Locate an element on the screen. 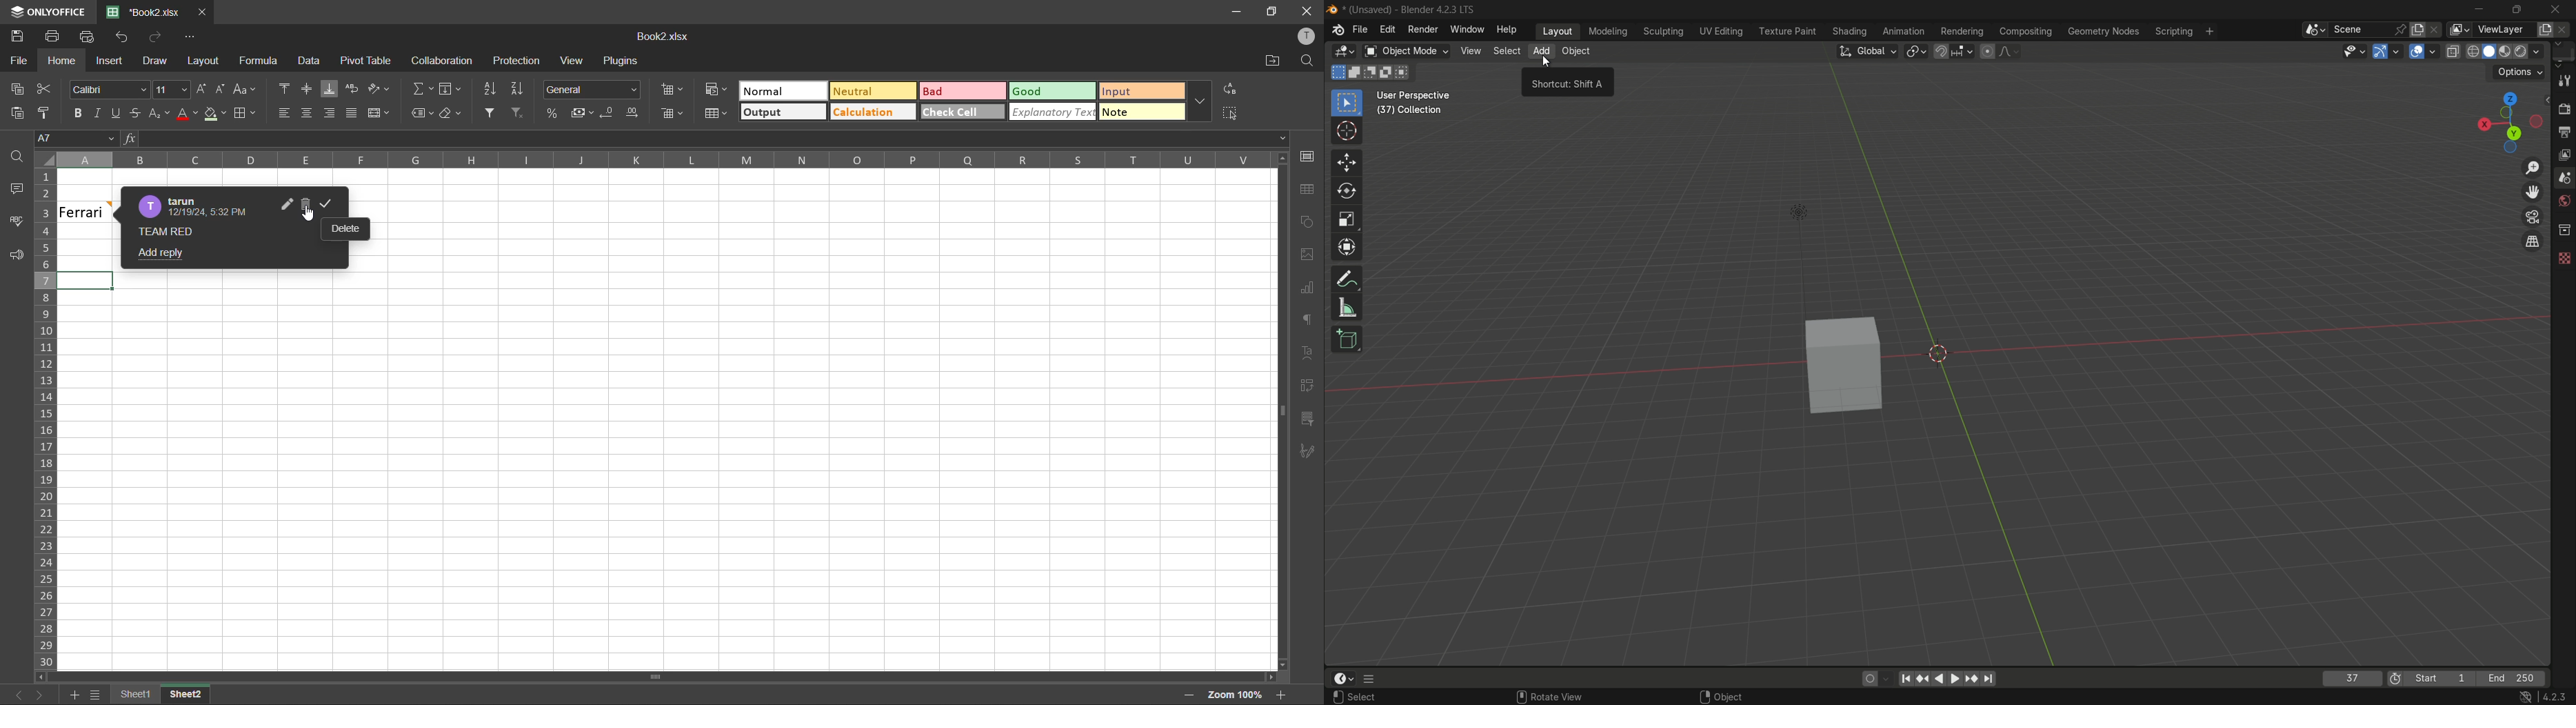 This screenshot has height=728, width=2576. wireframe is located at coordinates (2474, 51).